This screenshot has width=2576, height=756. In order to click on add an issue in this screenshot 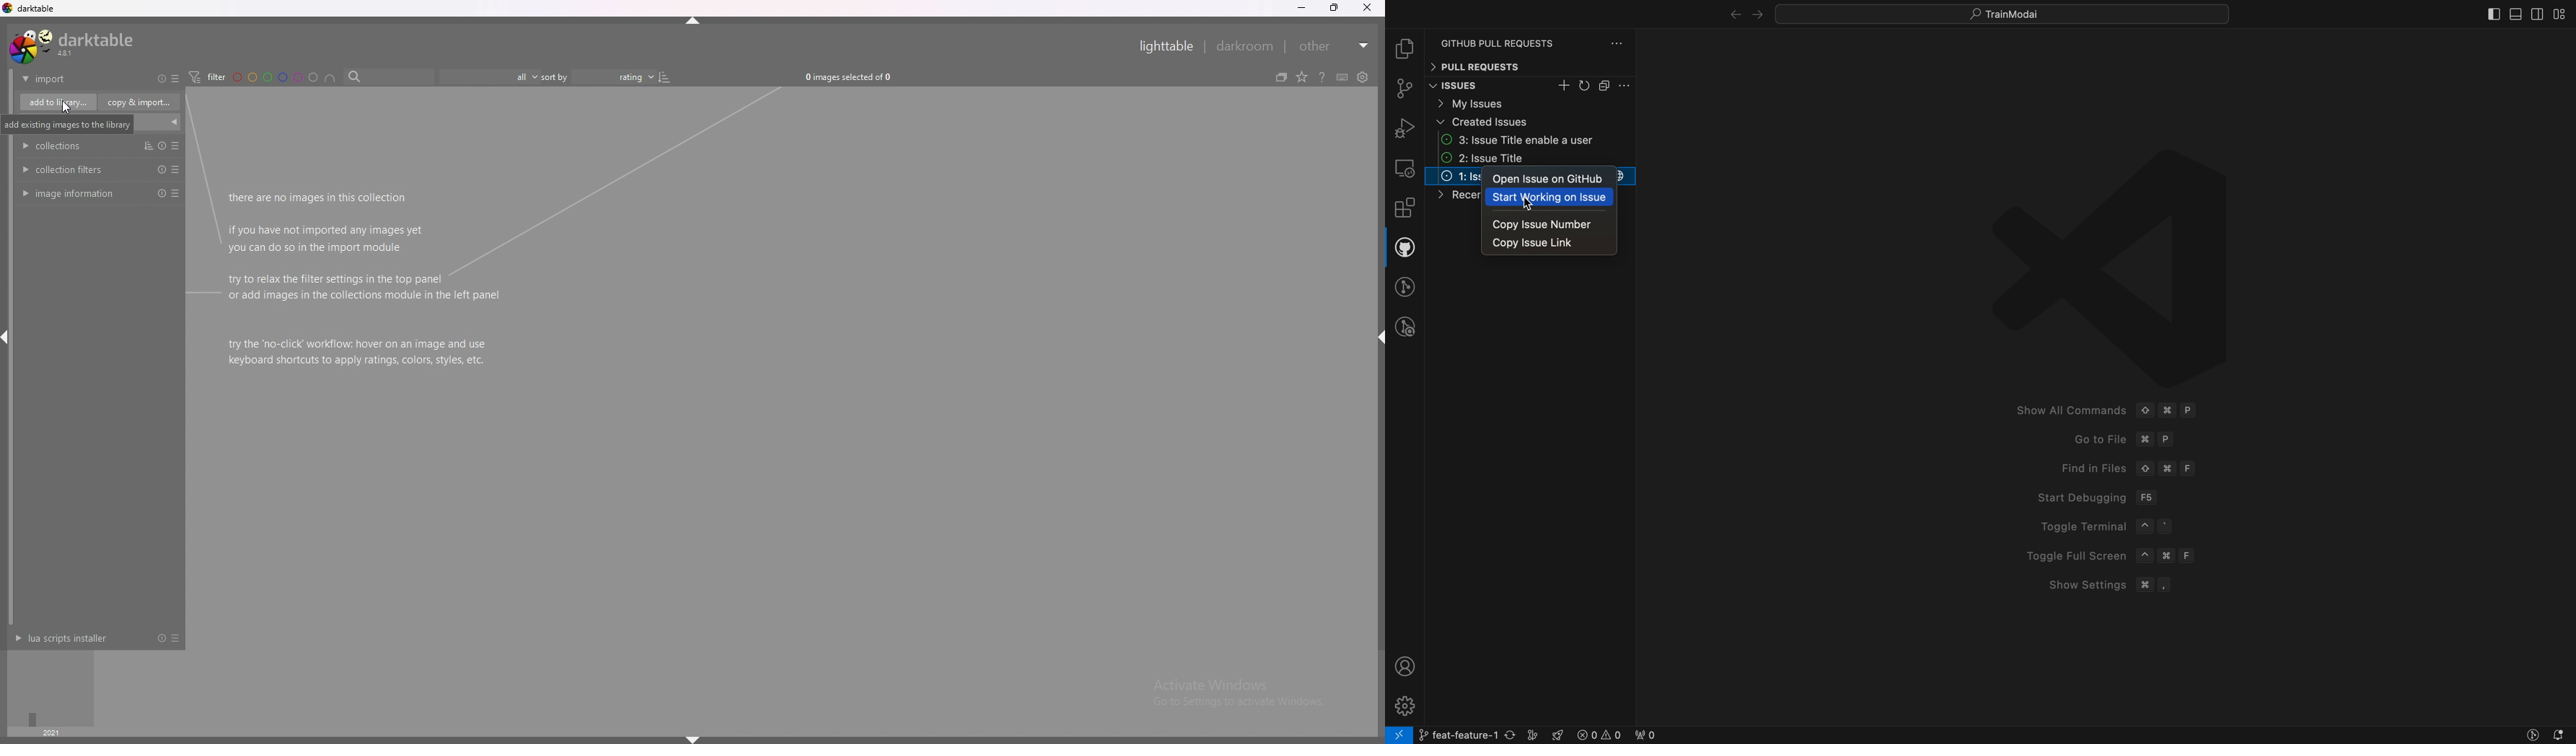, I will do `click(1565, 86)`.